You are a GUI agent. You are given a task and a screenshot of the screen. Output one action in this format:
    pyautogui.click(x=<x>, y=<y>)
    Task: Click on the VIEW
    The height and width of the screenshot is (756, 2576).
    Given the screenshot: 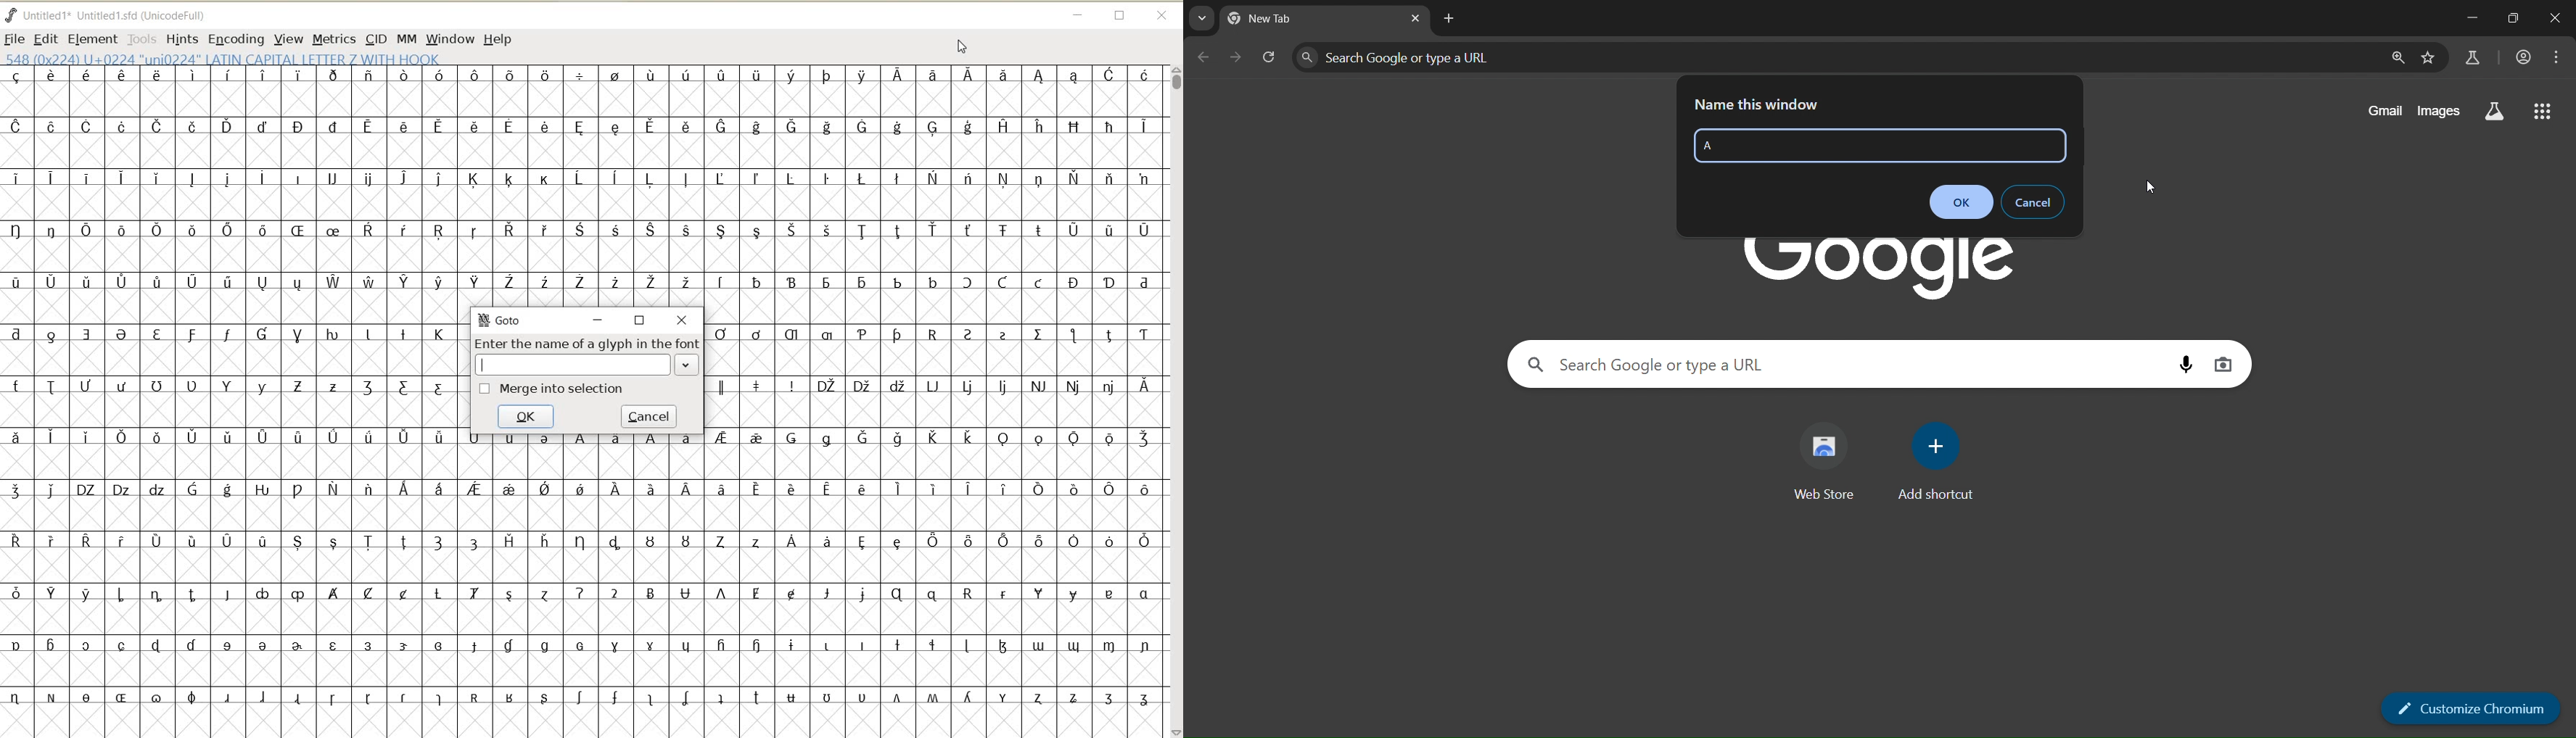 What is the action you would take?
    pyautogui.click(x=286, y=38)
    